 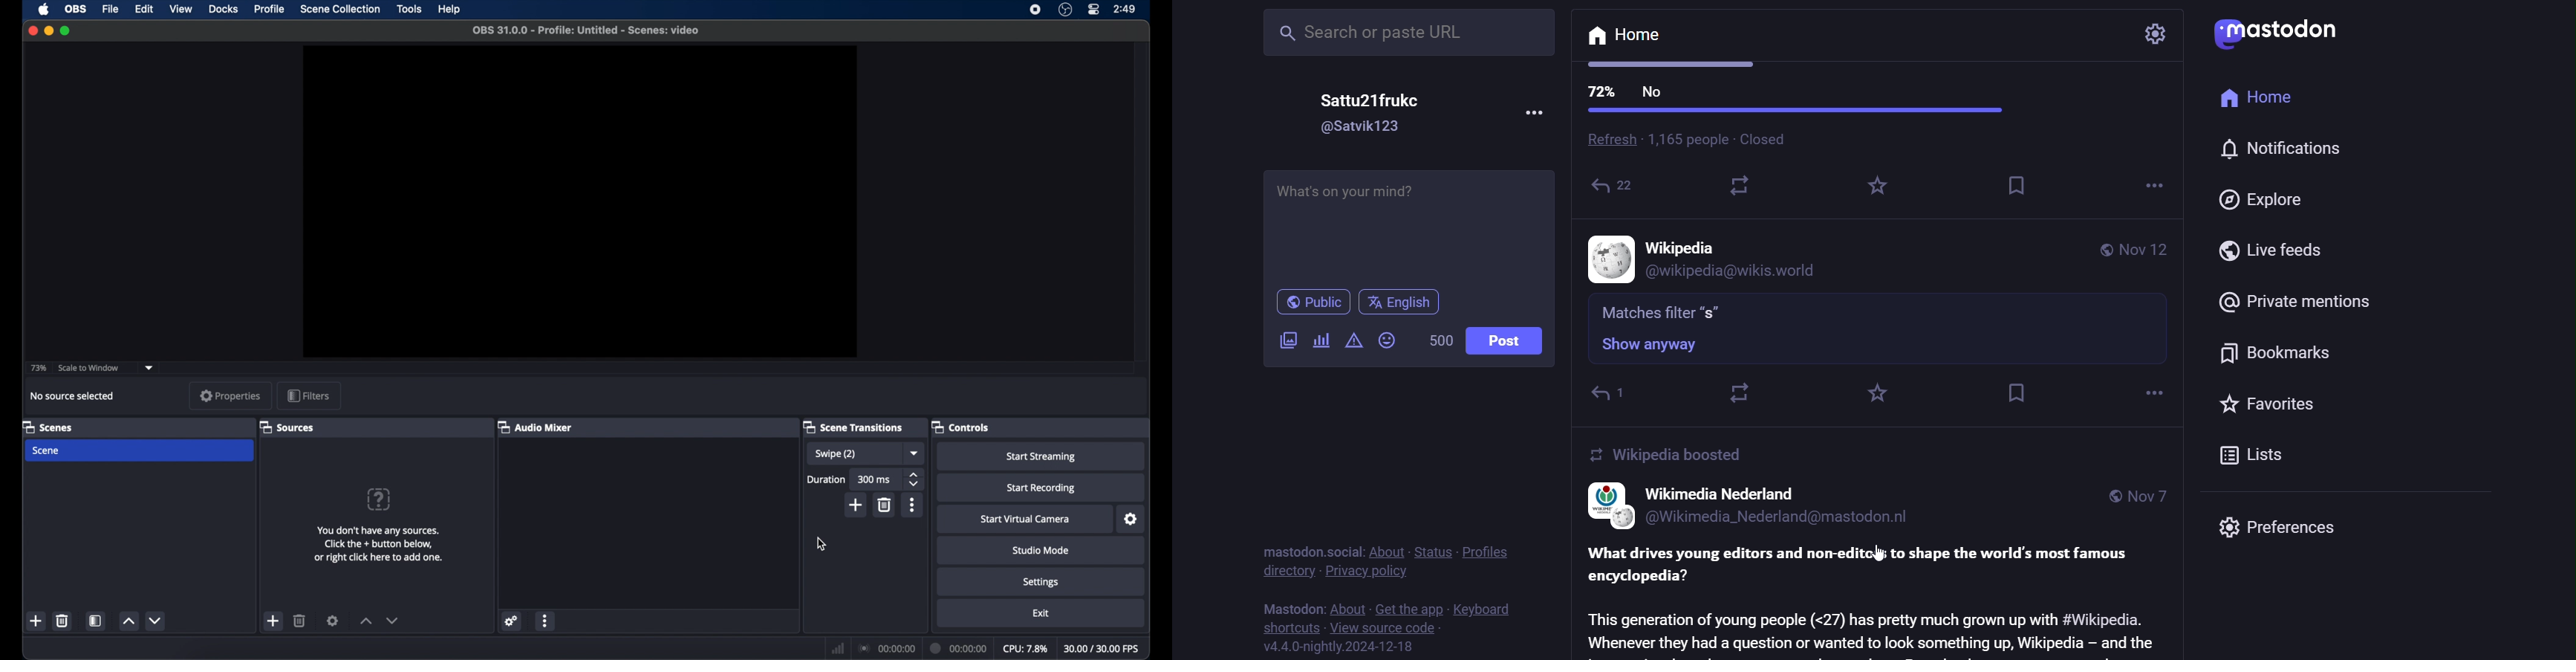 What do you see at coordinates (957, 647) in the screenshot?
I see `duration` at bounding box center [957, 647].